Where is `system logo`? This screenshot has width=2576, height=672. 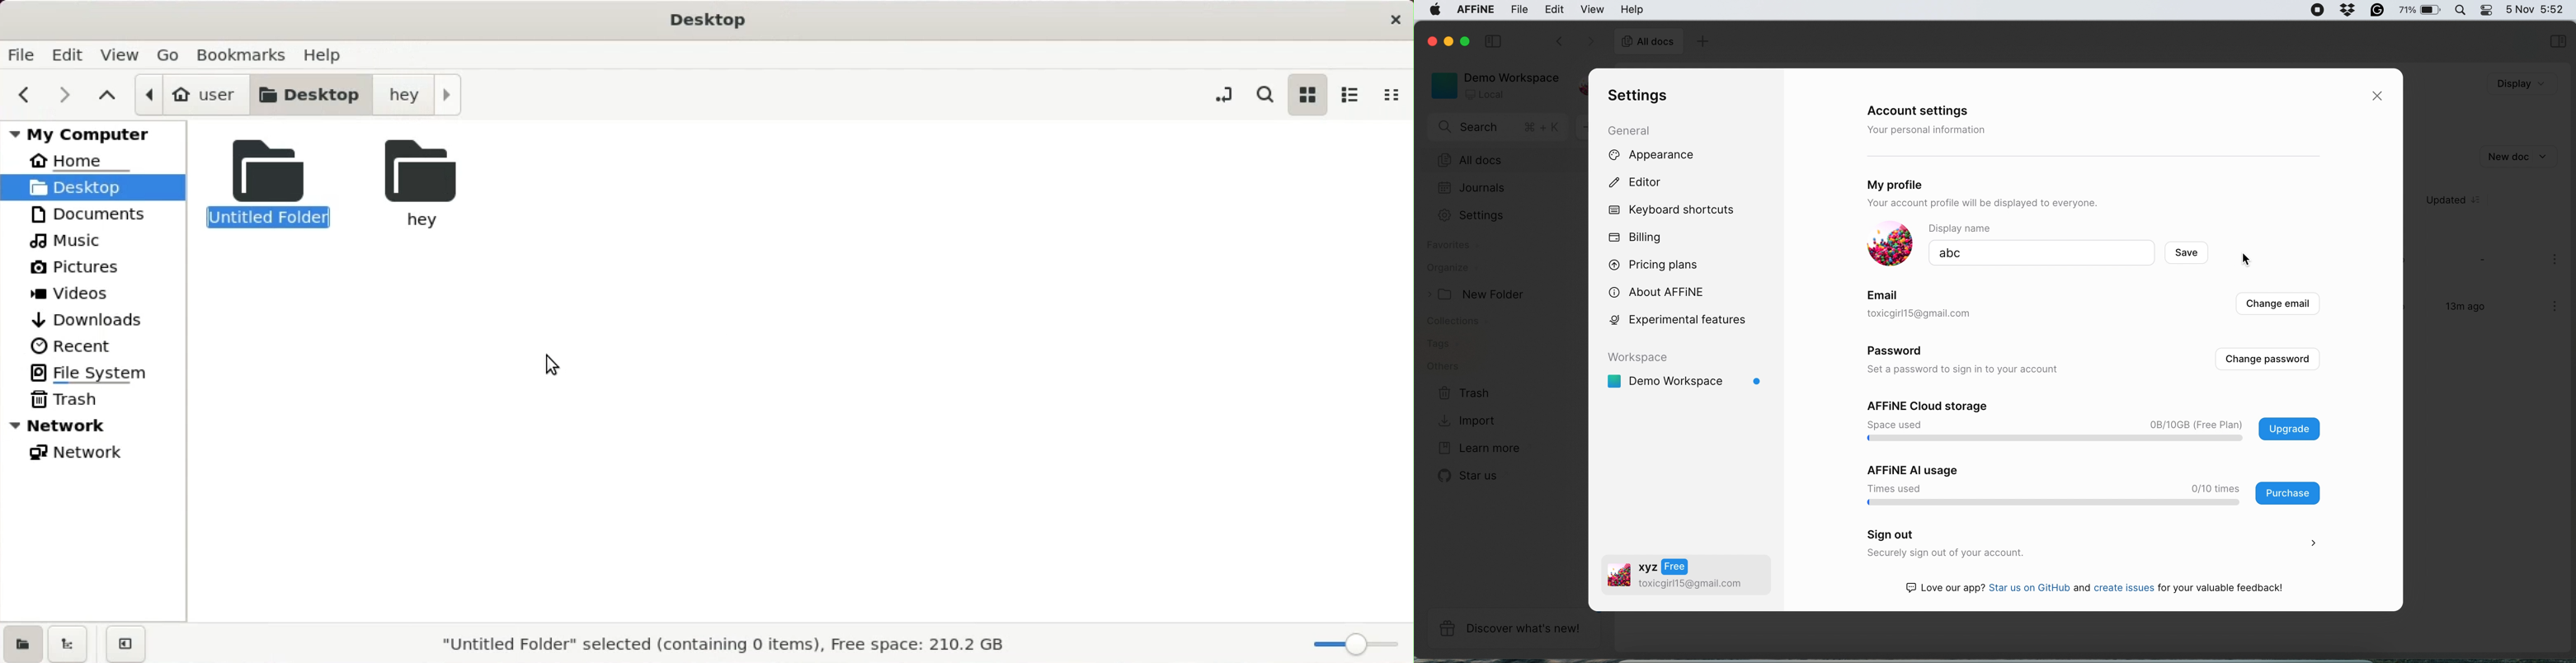 system logo is located at coordinates (1431, 11).